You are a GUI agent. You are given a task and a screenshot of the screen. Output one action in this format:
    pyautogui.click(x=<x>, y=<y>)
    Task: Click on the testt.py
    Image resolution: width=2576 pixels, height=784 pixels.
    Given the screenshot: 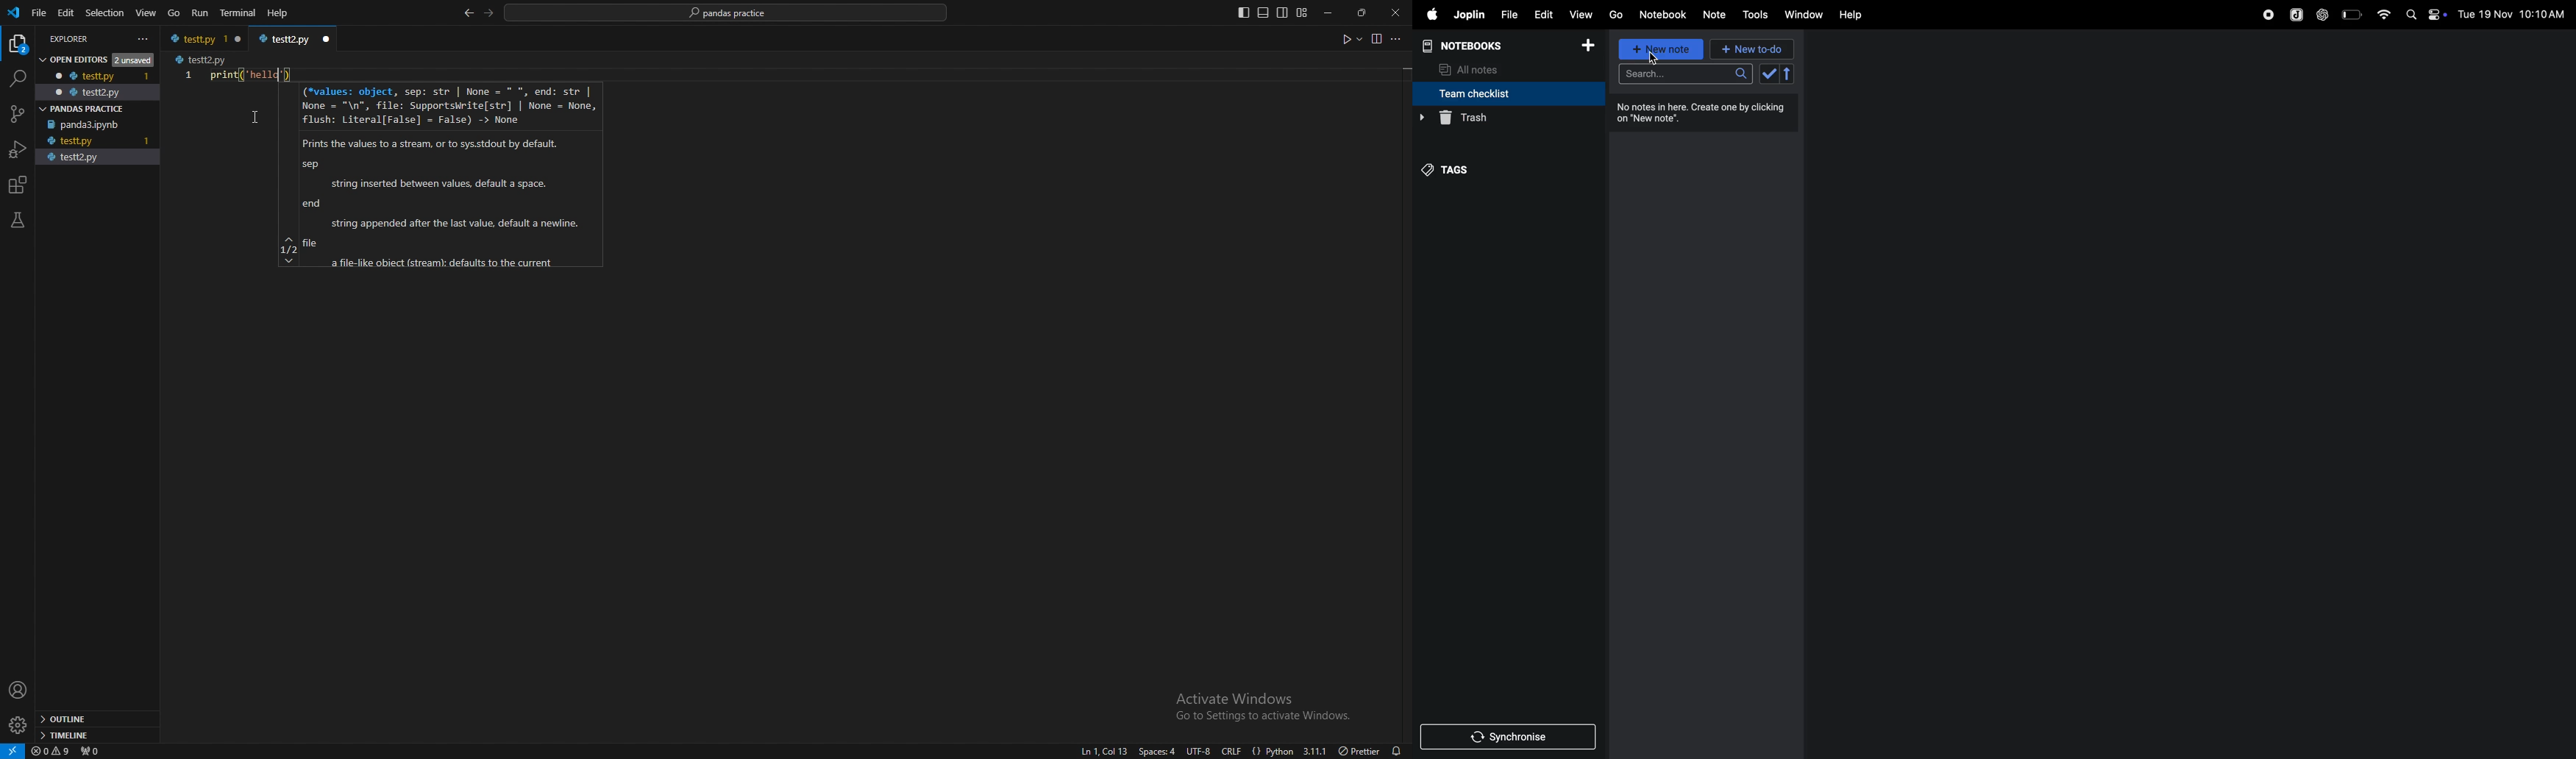 What is the action you would take?
    pyautogui.click(x=76, y=141)
    